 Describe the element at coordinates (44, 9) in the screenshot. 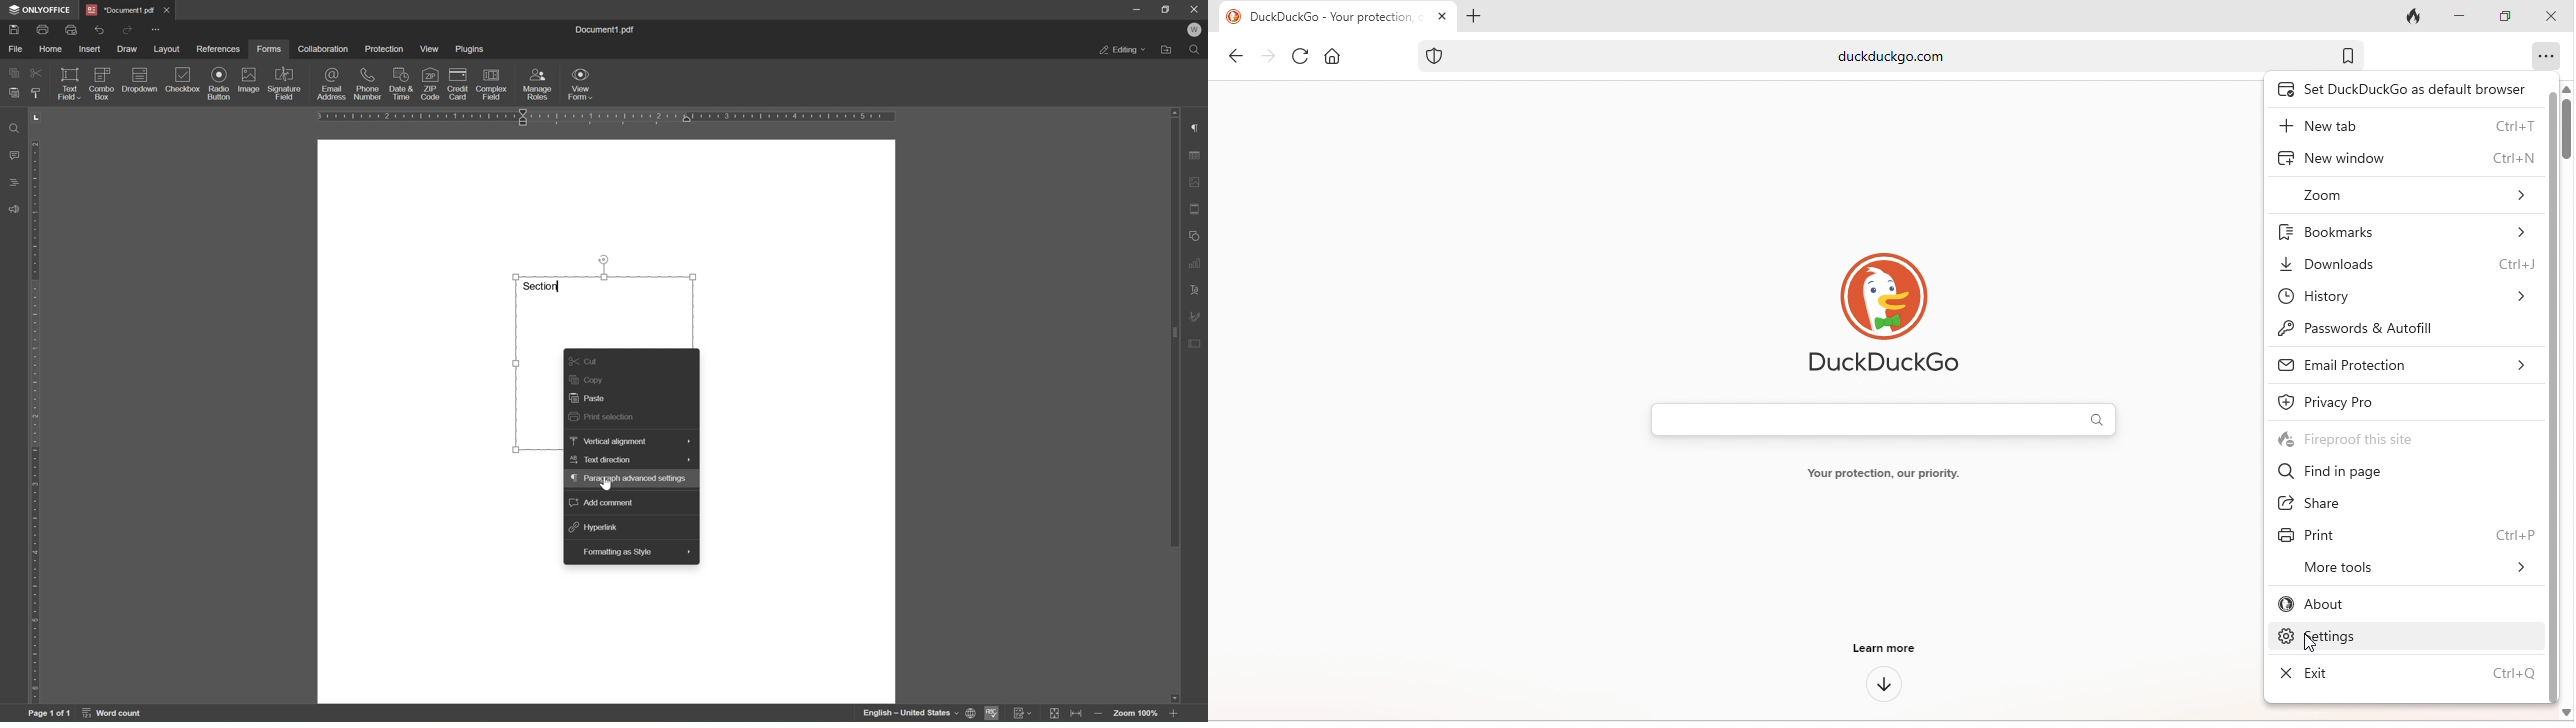

I see `ONLYOFFICE` at that location.